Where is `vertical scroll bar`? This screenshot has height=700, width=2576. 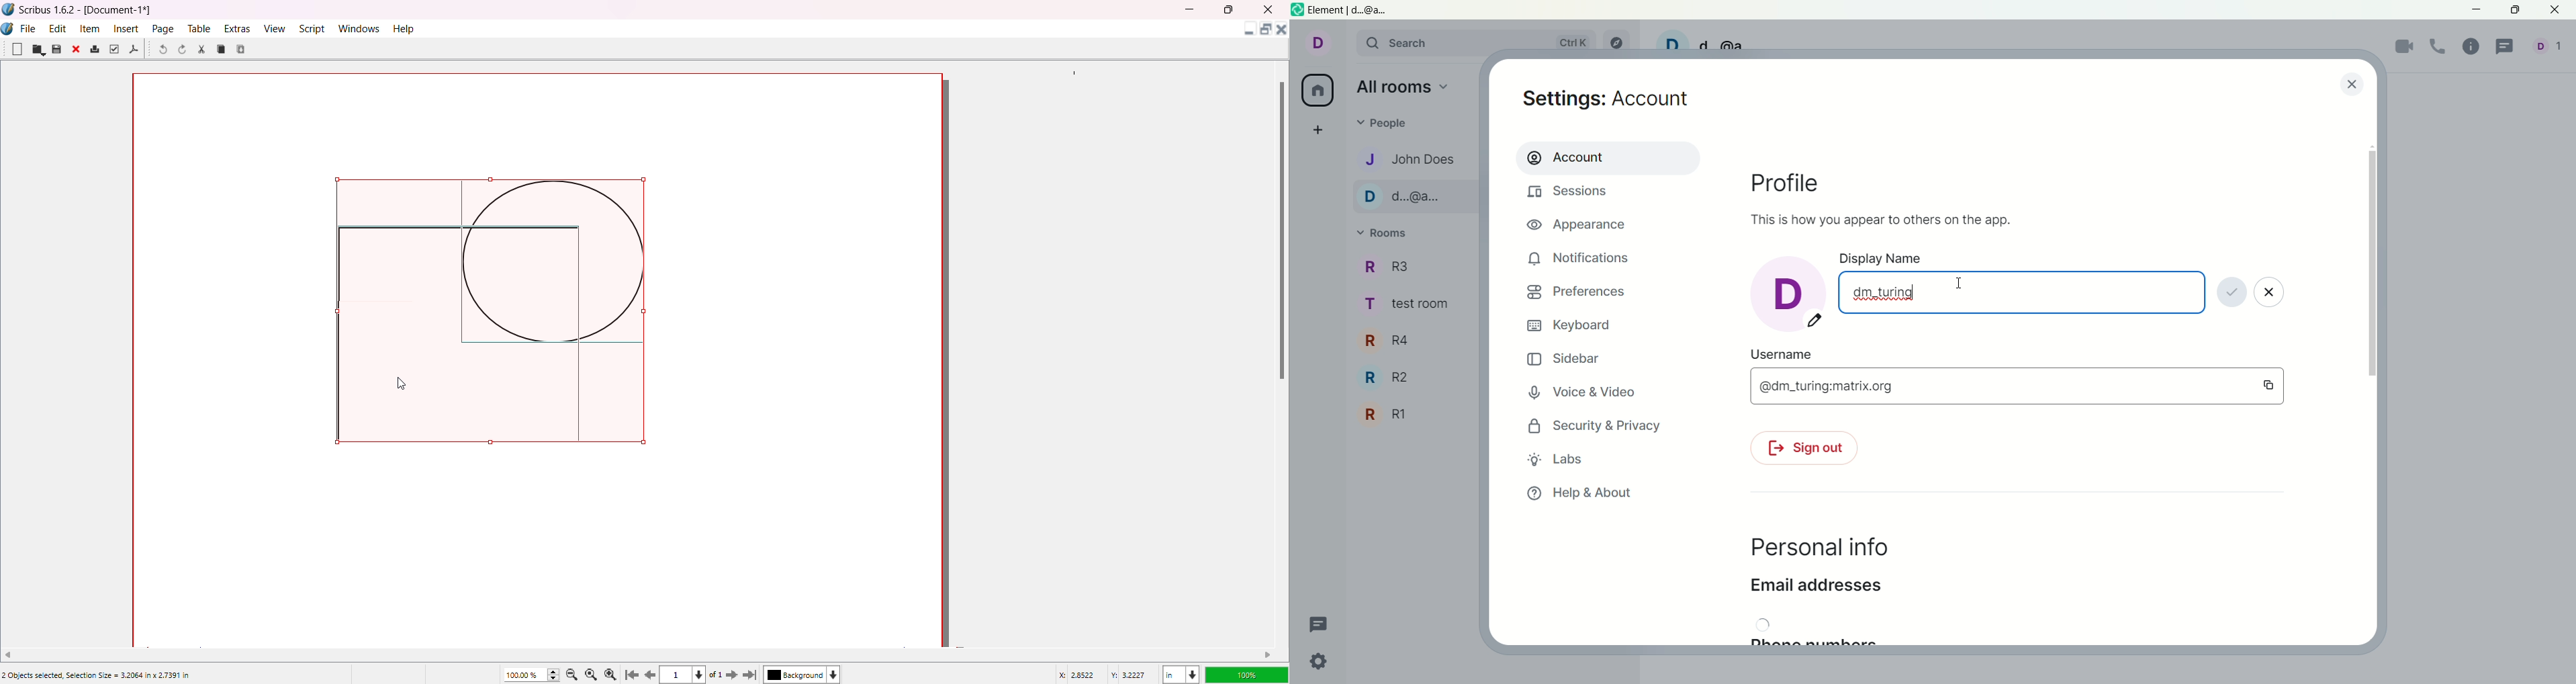 vertical scroll bar is located at coordinates (2374, 388).